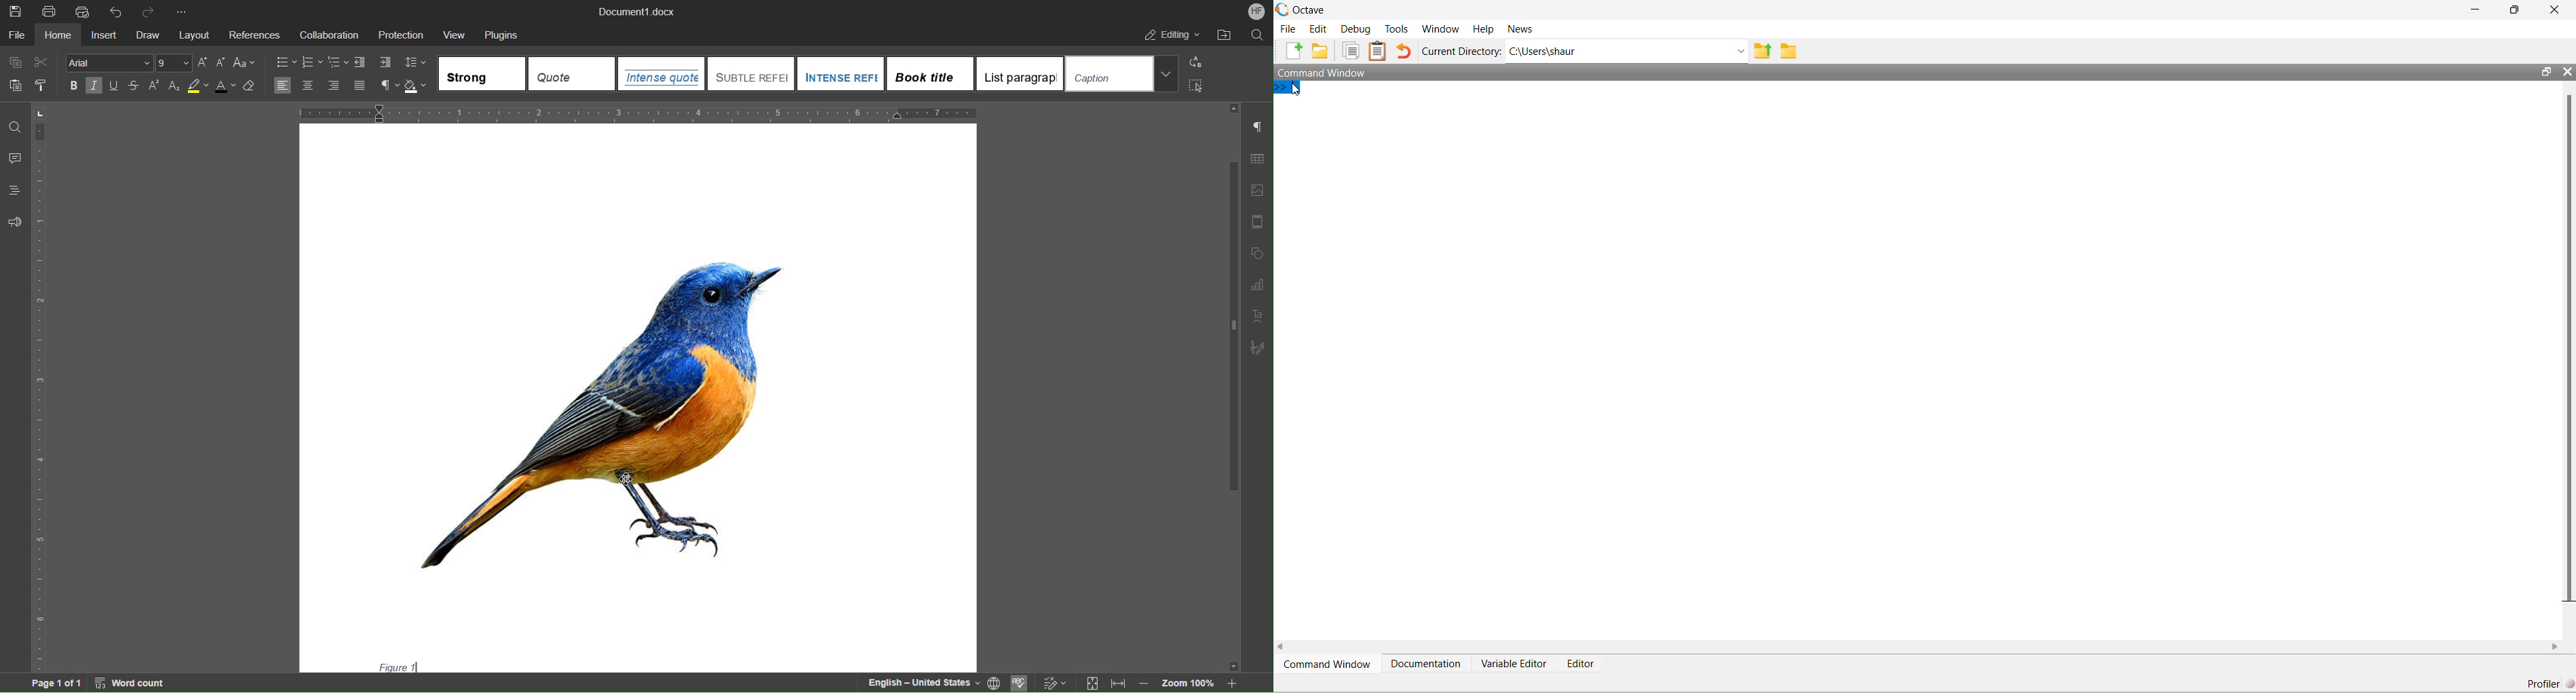 The height and width of the screenshot is (700, 2576). Describe the element at coordinates (41, 386) in the screenshot. I see `Vertical Ruler` at that location.